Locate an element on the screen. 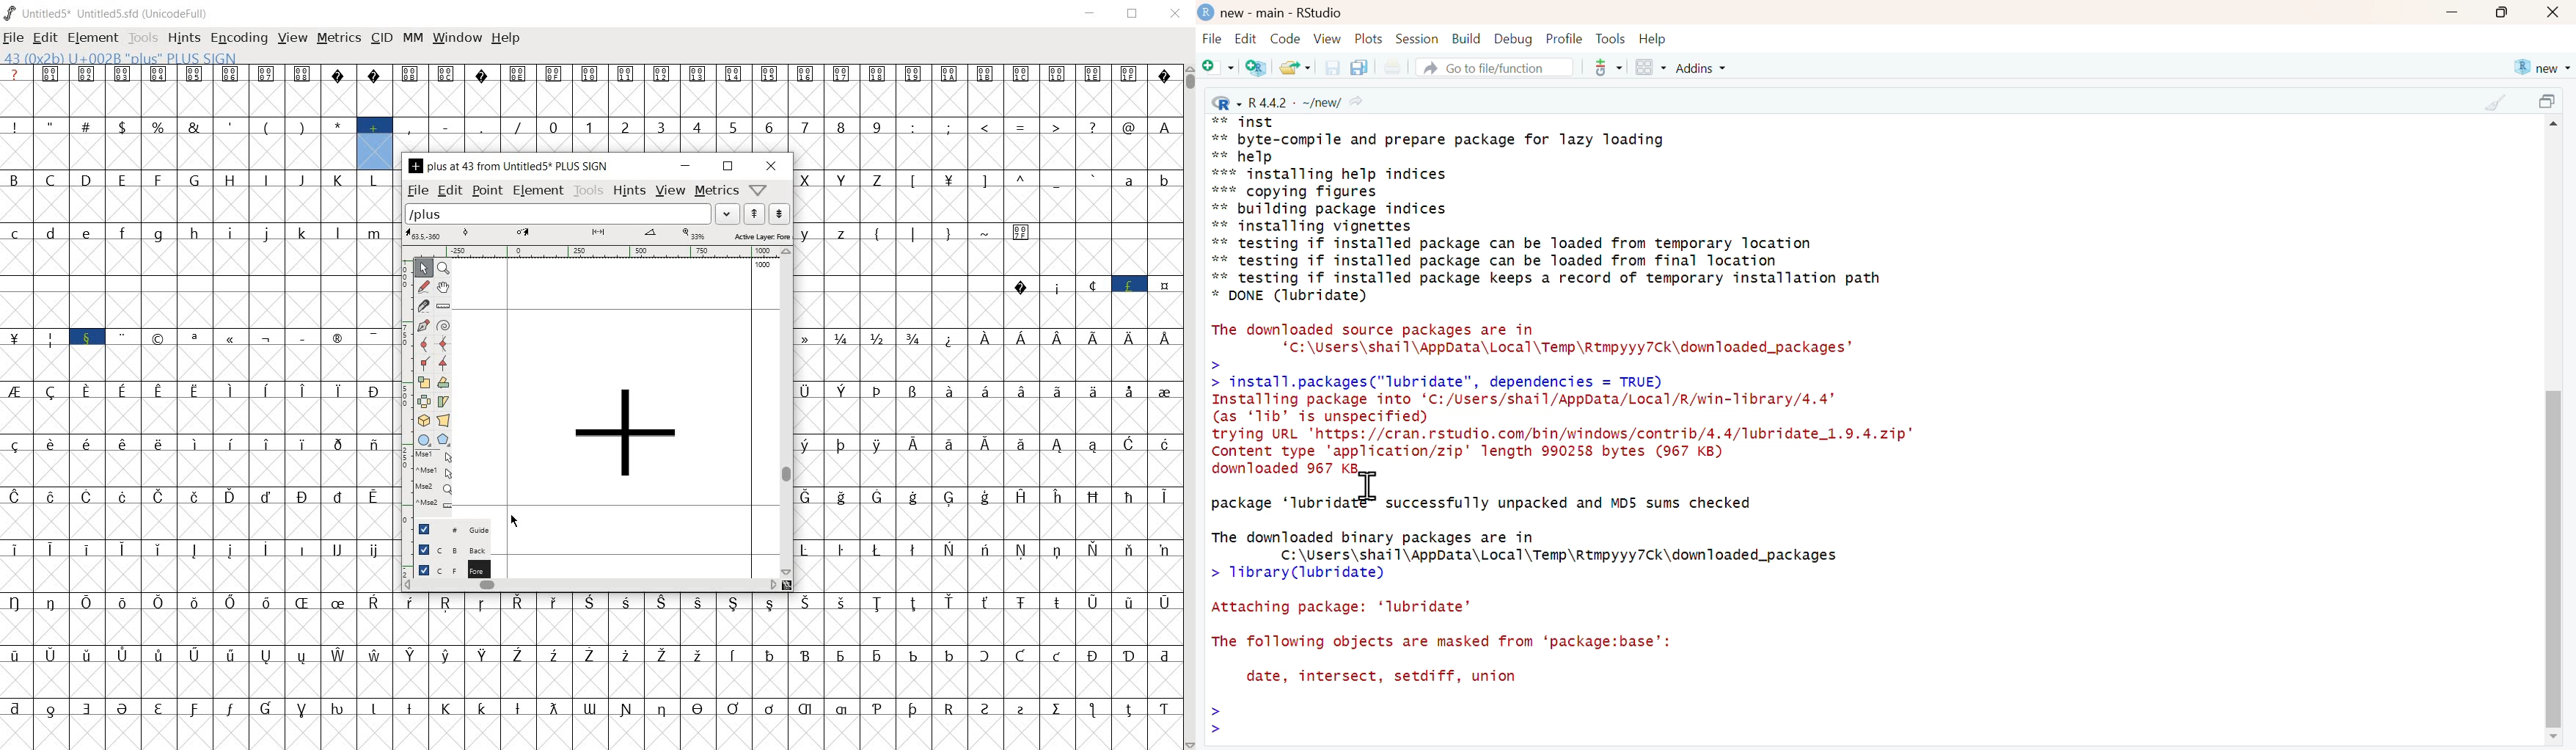  scroll up is located at coordinates (2556, 126).